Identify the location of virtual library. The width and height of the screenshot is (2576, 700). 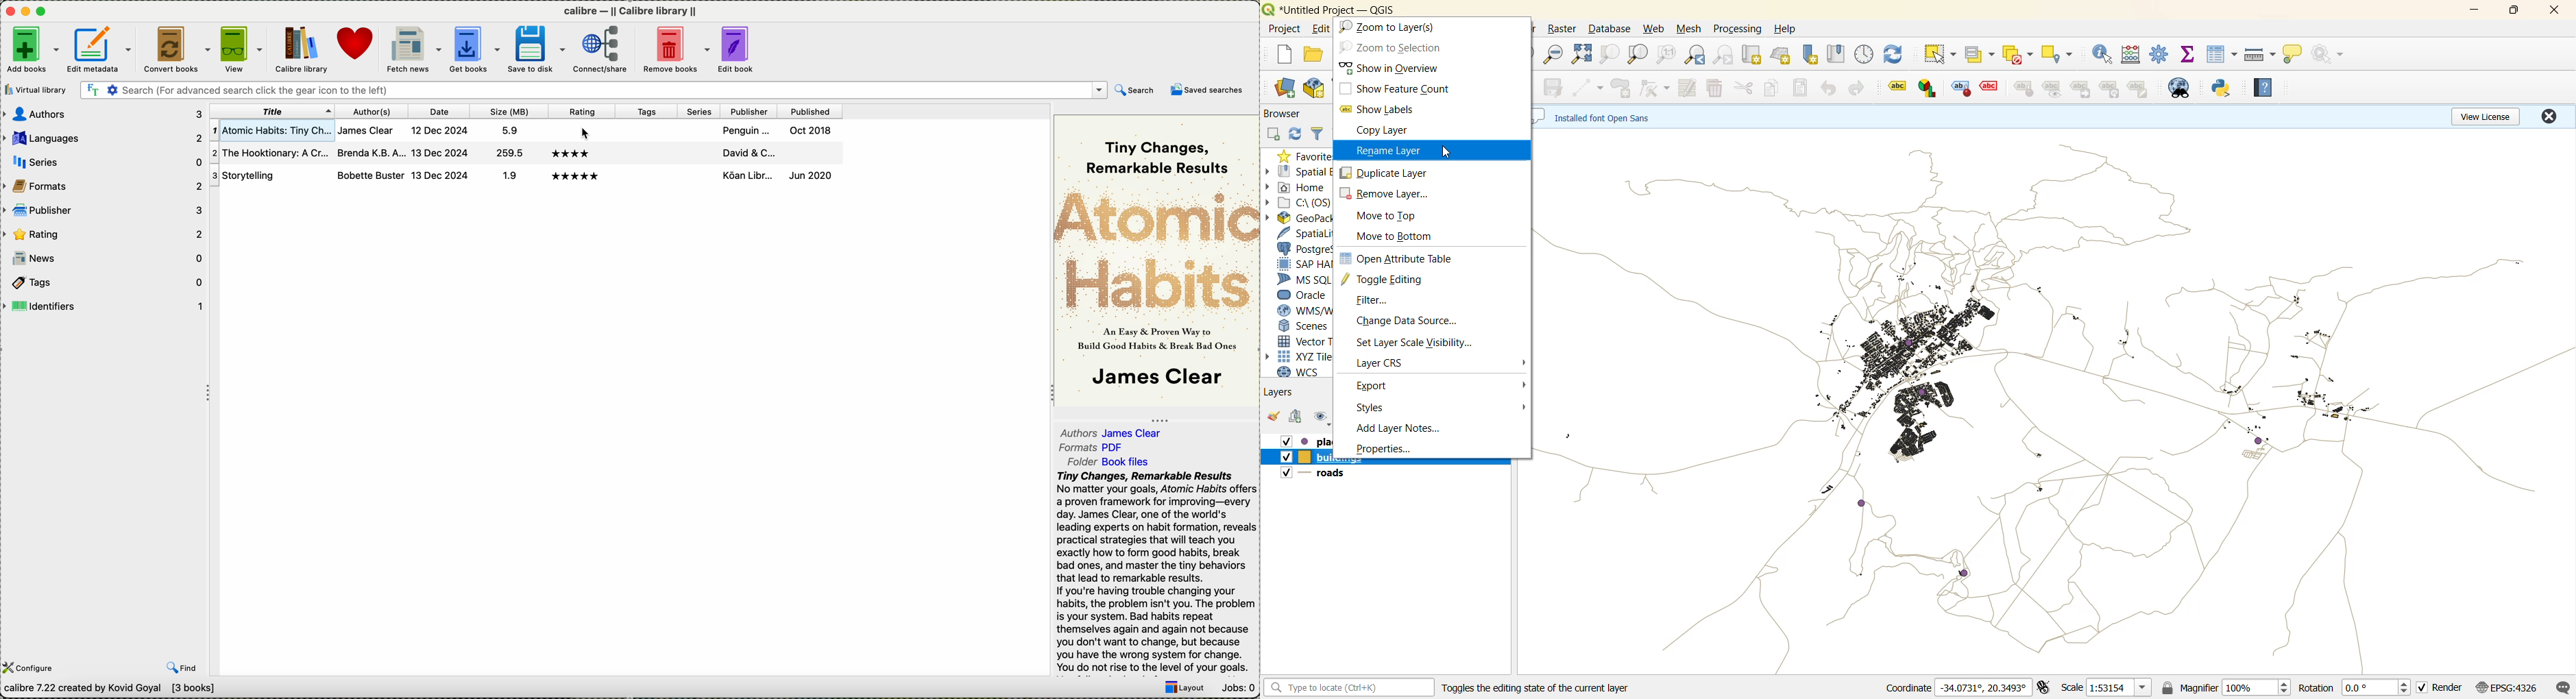
(35, 89).